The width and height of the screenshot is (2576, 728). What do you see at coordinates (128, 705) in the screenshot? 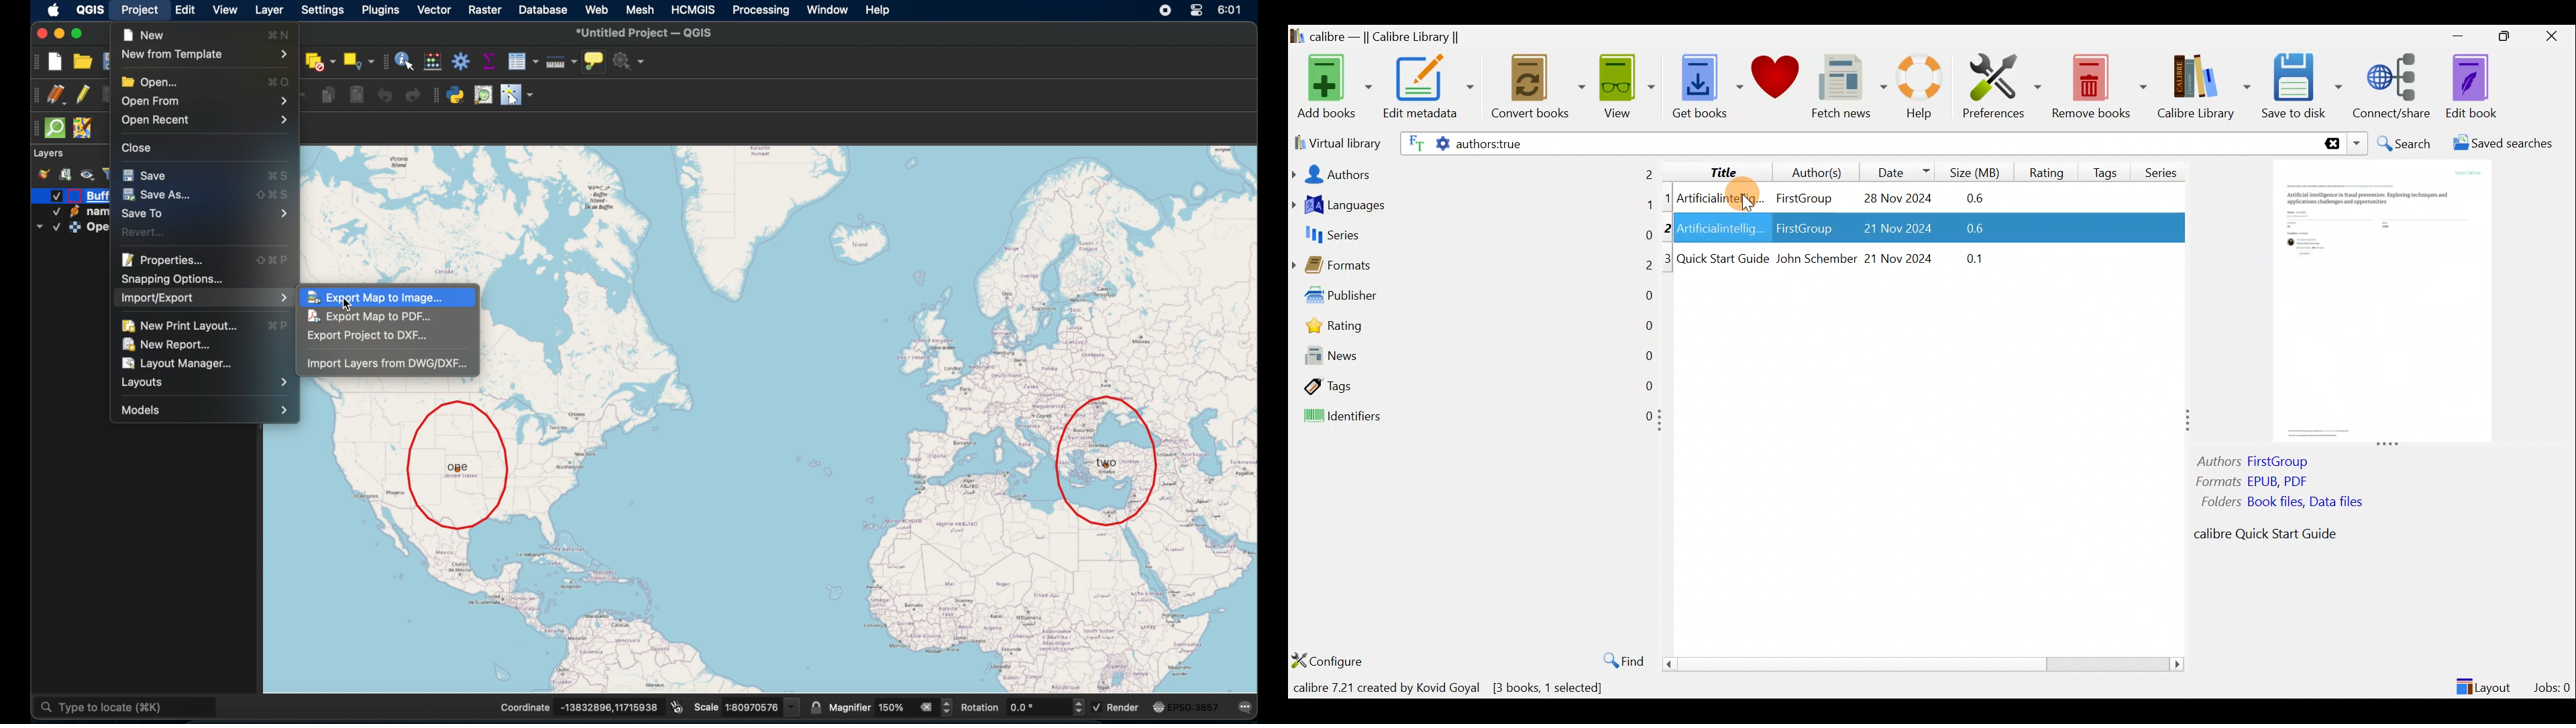
I see `type to locate` at bounding box center [128, 705].